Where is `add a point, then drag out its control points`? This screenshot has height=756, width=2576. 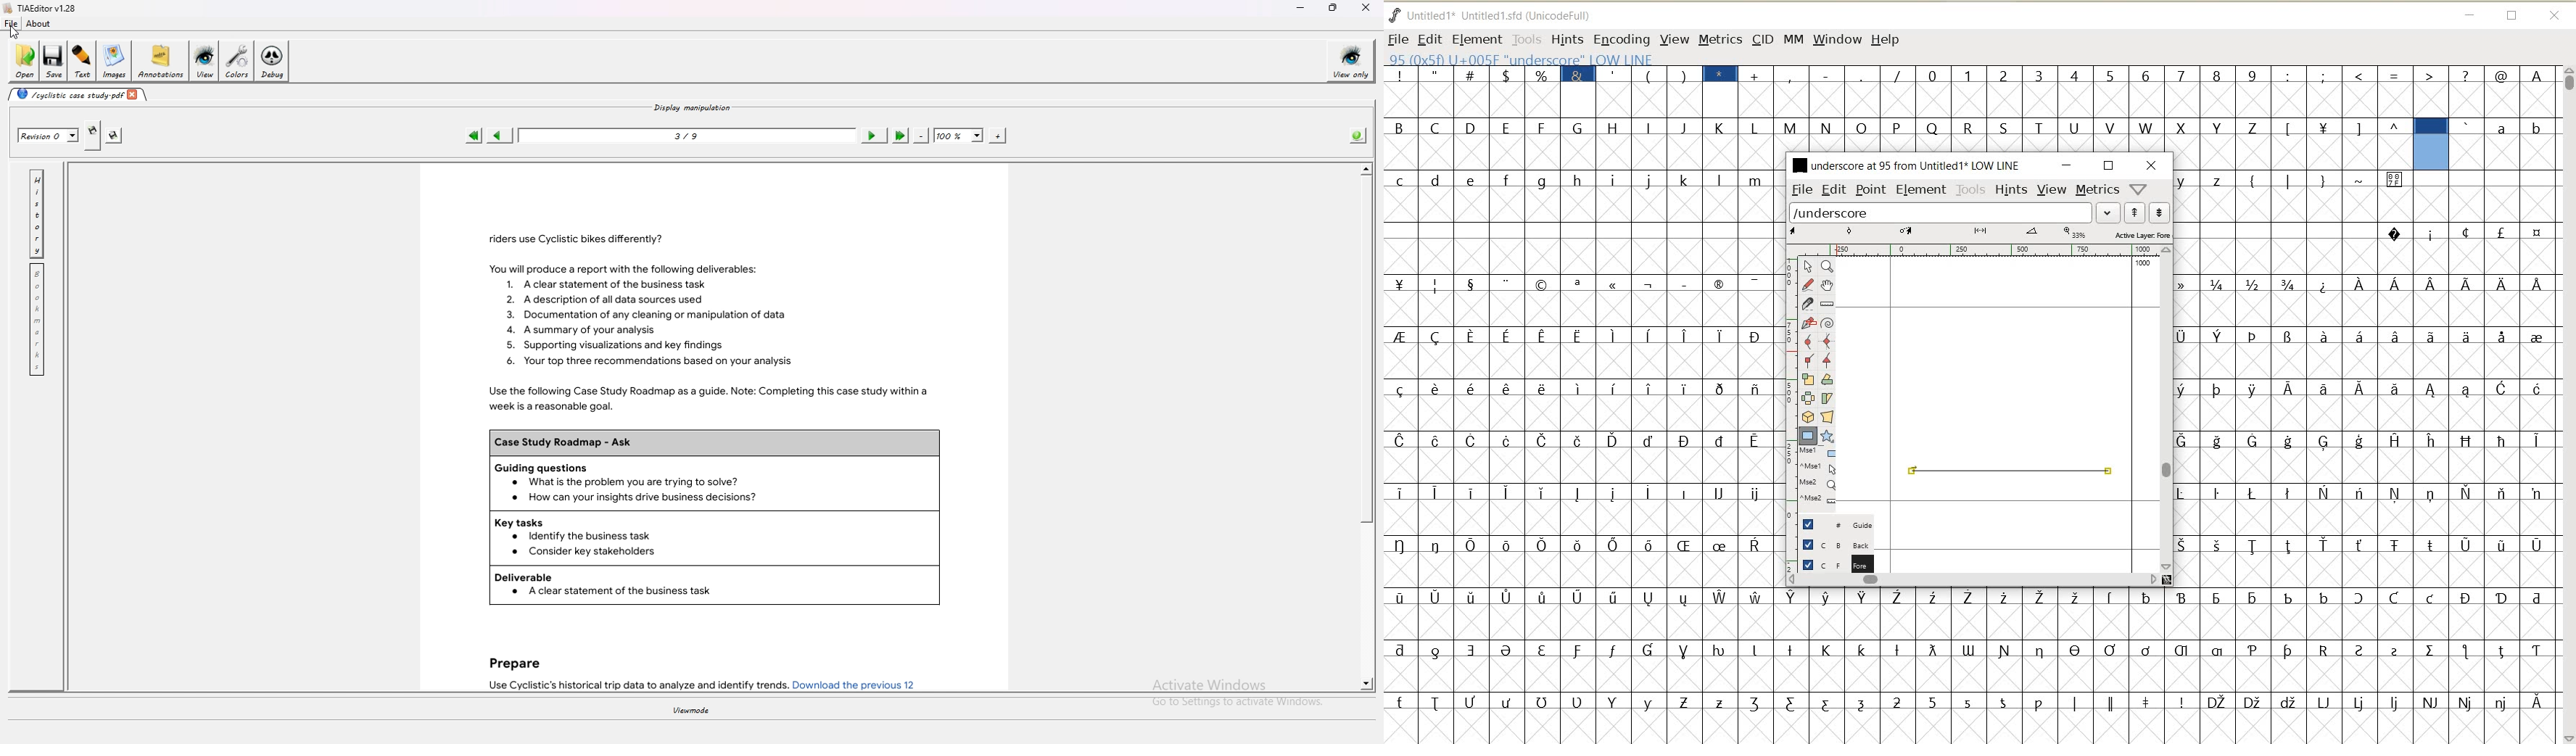
add a point, then drag out its control points is located at coordinates (1808, 323).